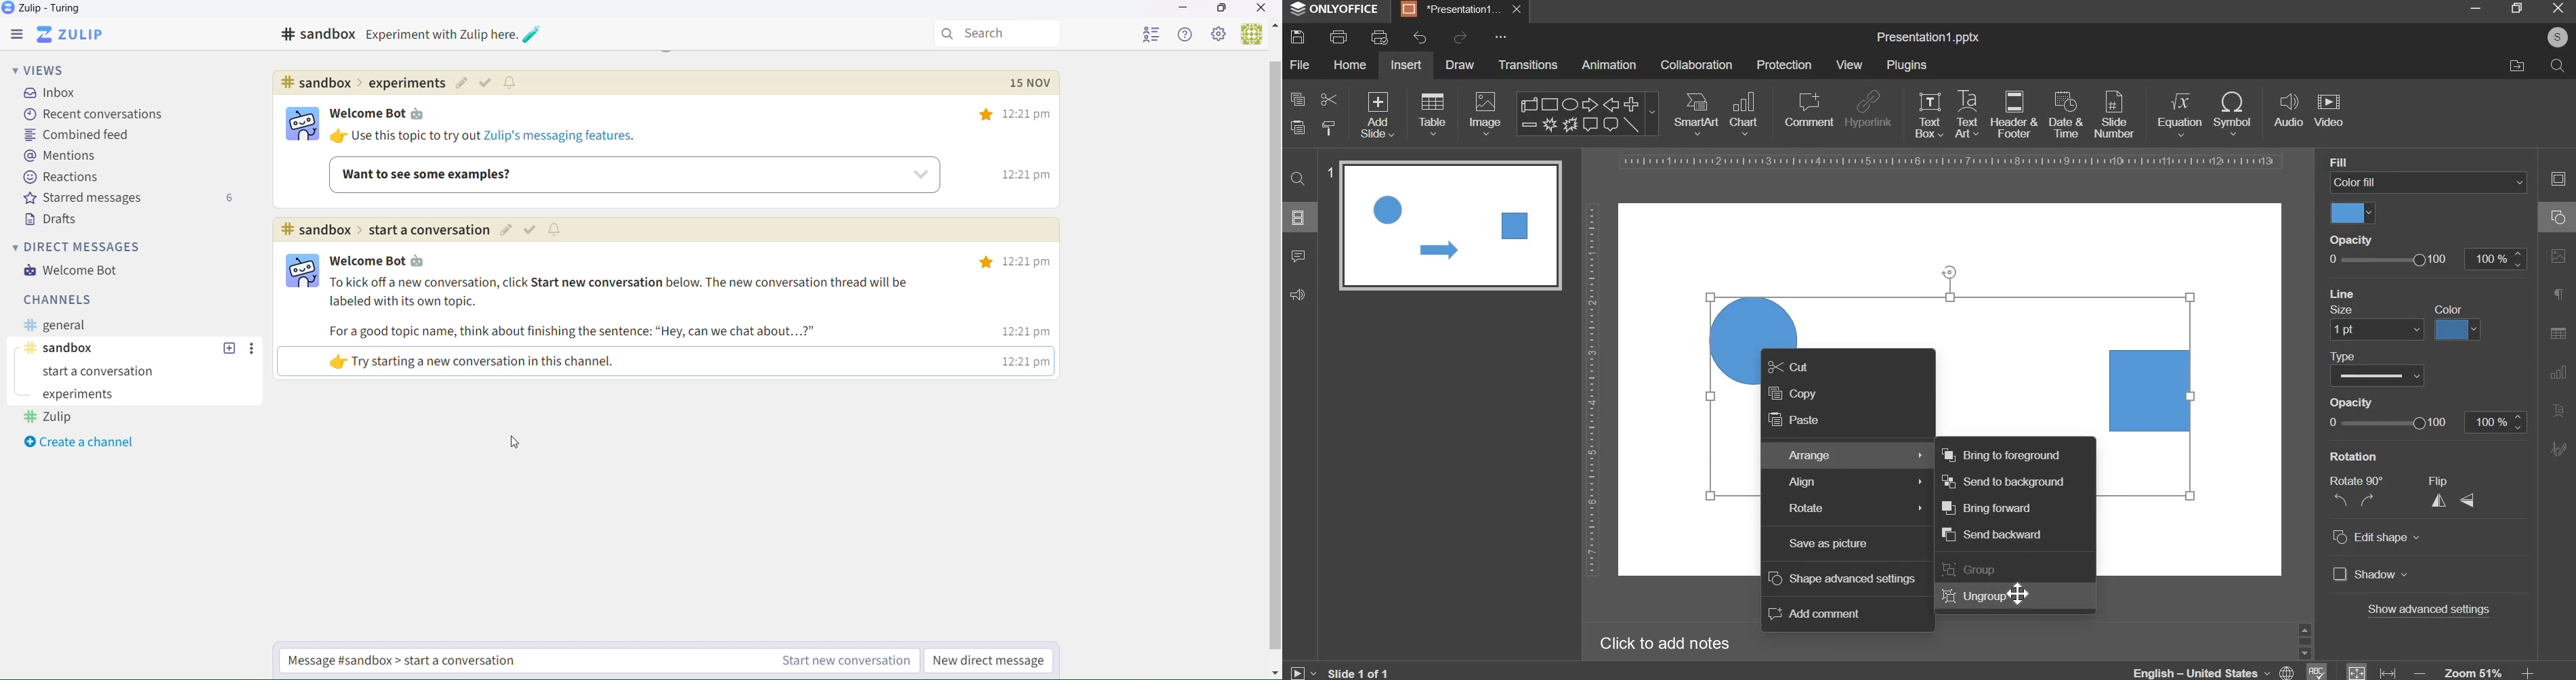 This screenshot has width=2576, height=700. I want to click on paste, so click(1298, 128).